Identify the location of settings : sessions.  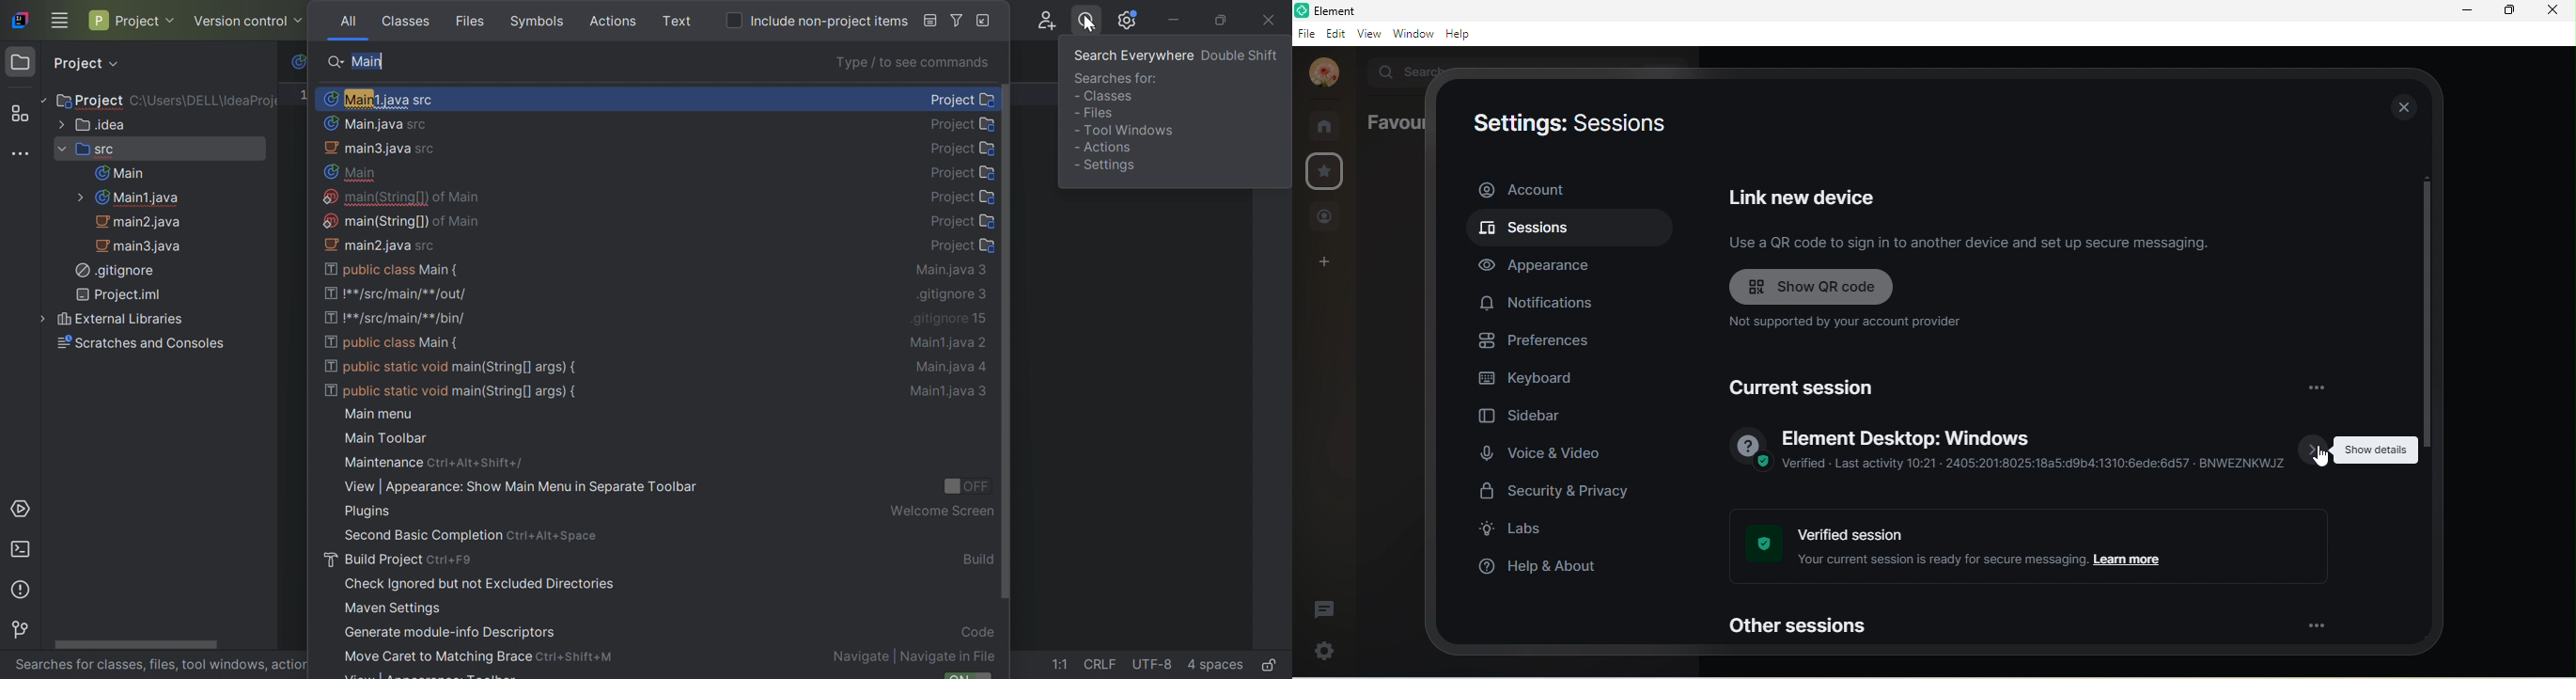
(1567, 126).